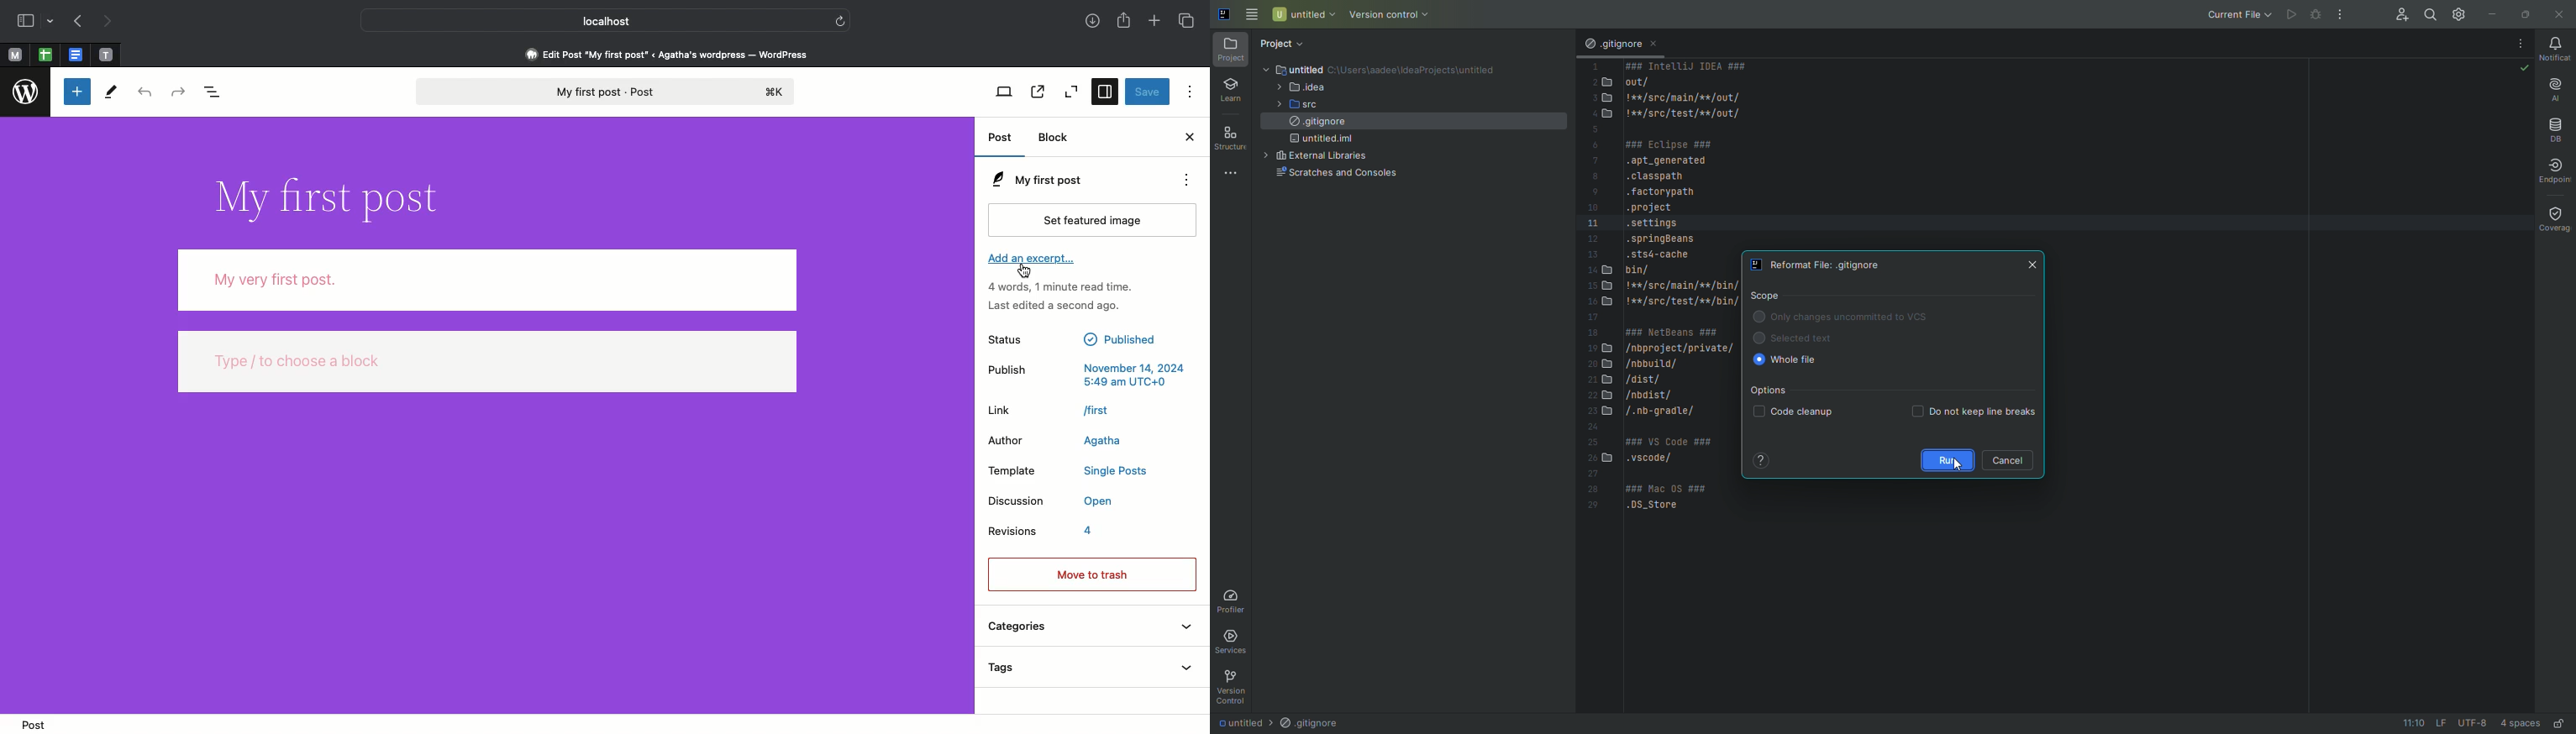 This screenshot has height=756, width=2576. What do you see at coordinates (1107, 92) in the screenshot?
I see `Settings` at bounding box center [1107, 92].